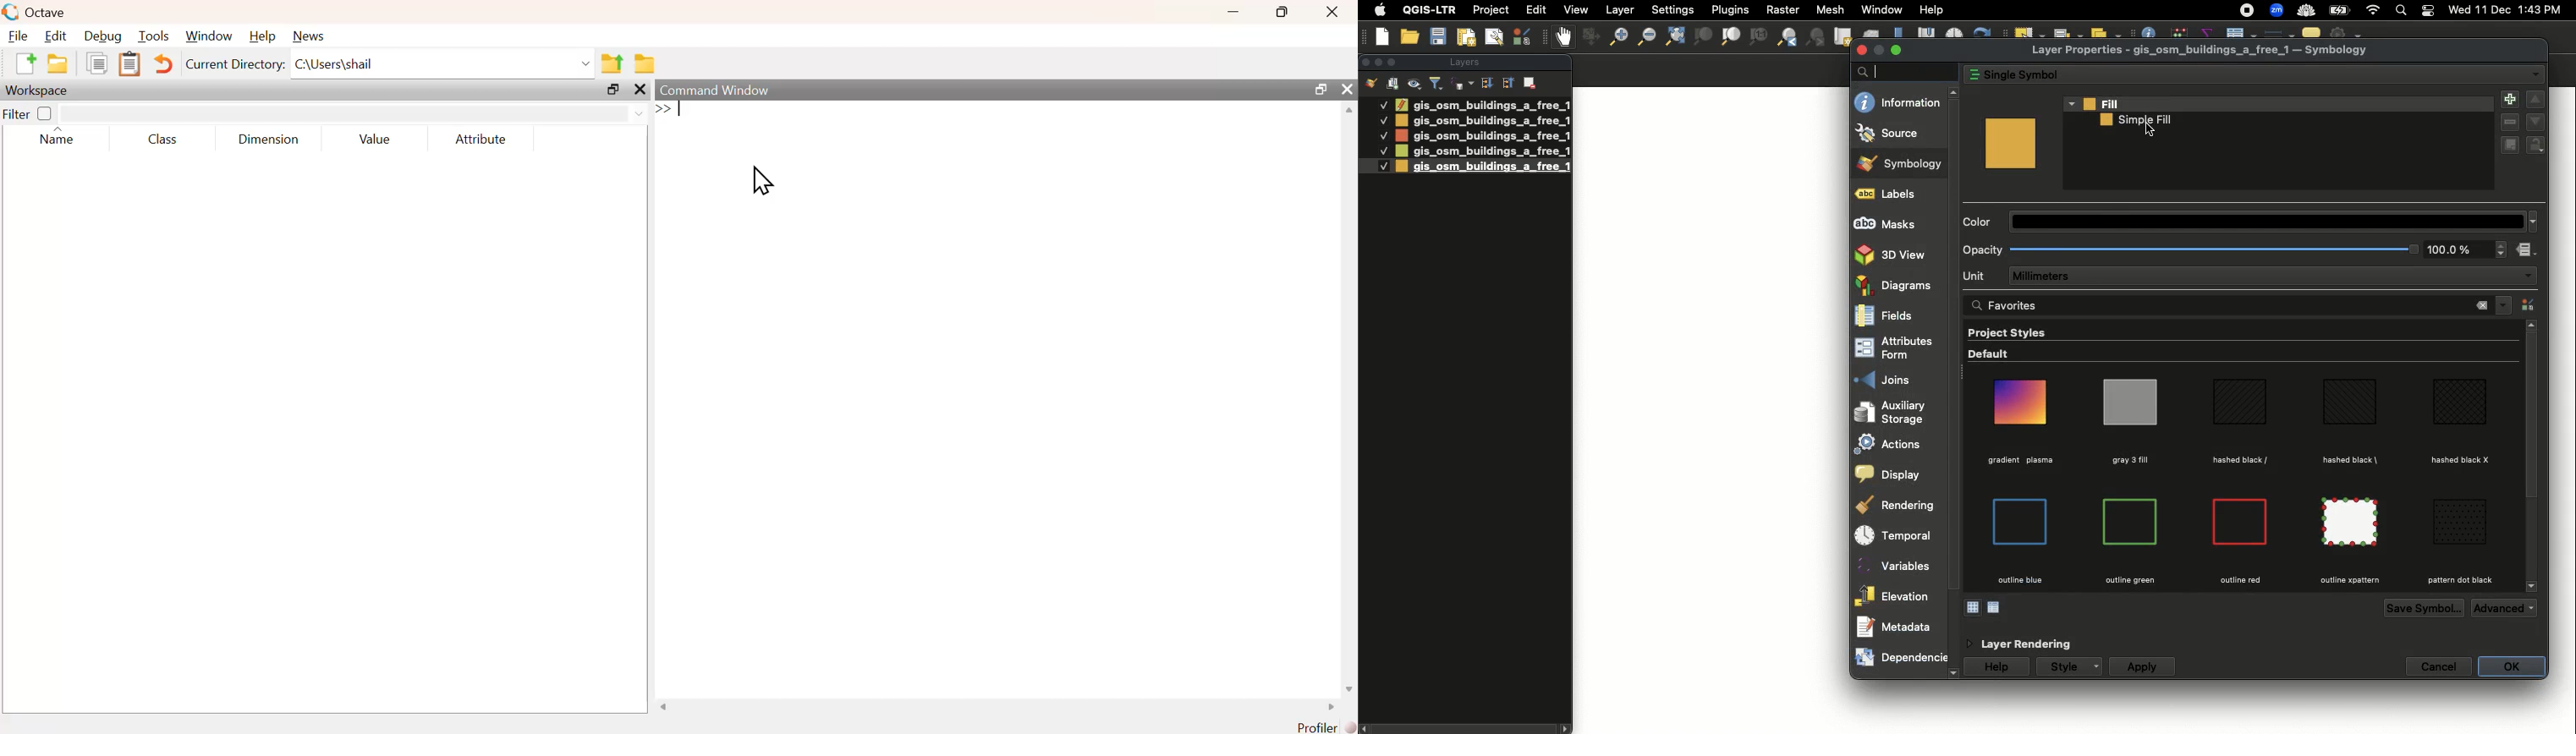 This screenshot has height=756, width=2576. Describe the element at coordinates (1898, 349) in the screenshot. I see `Attributes form` at that location.